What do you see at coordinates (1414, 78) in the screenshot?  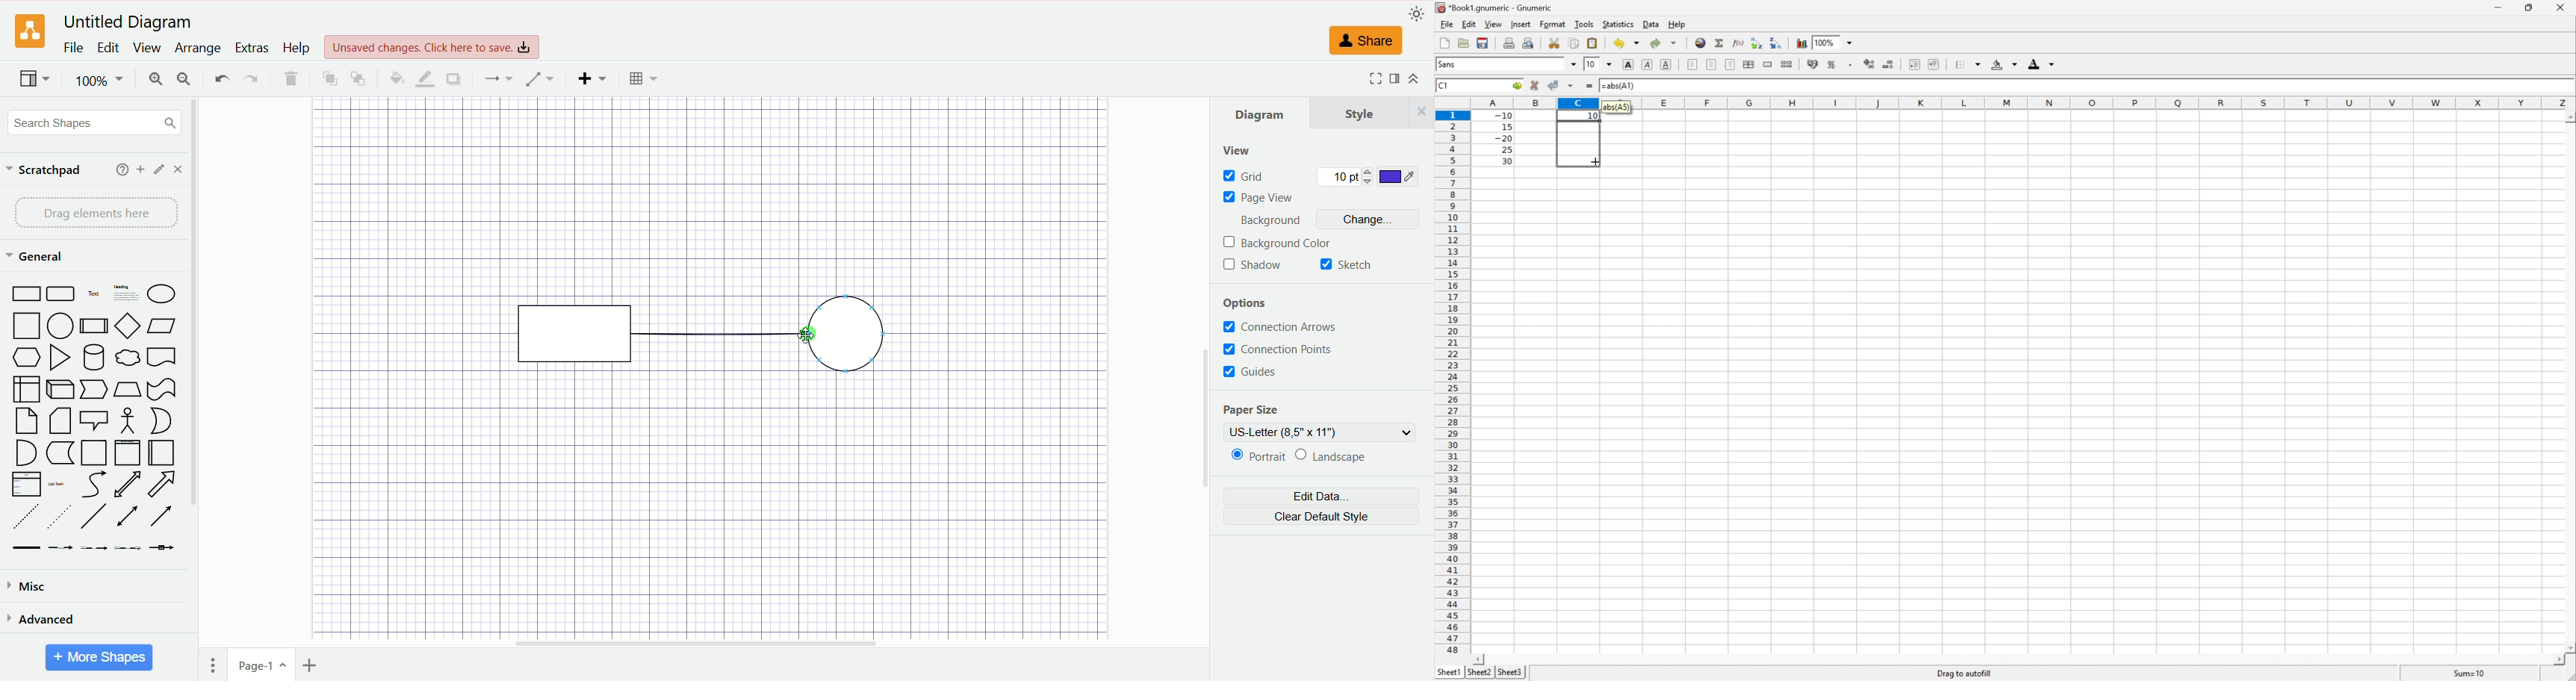 I see `expand/collapse` at bounding box center [1414, 78].